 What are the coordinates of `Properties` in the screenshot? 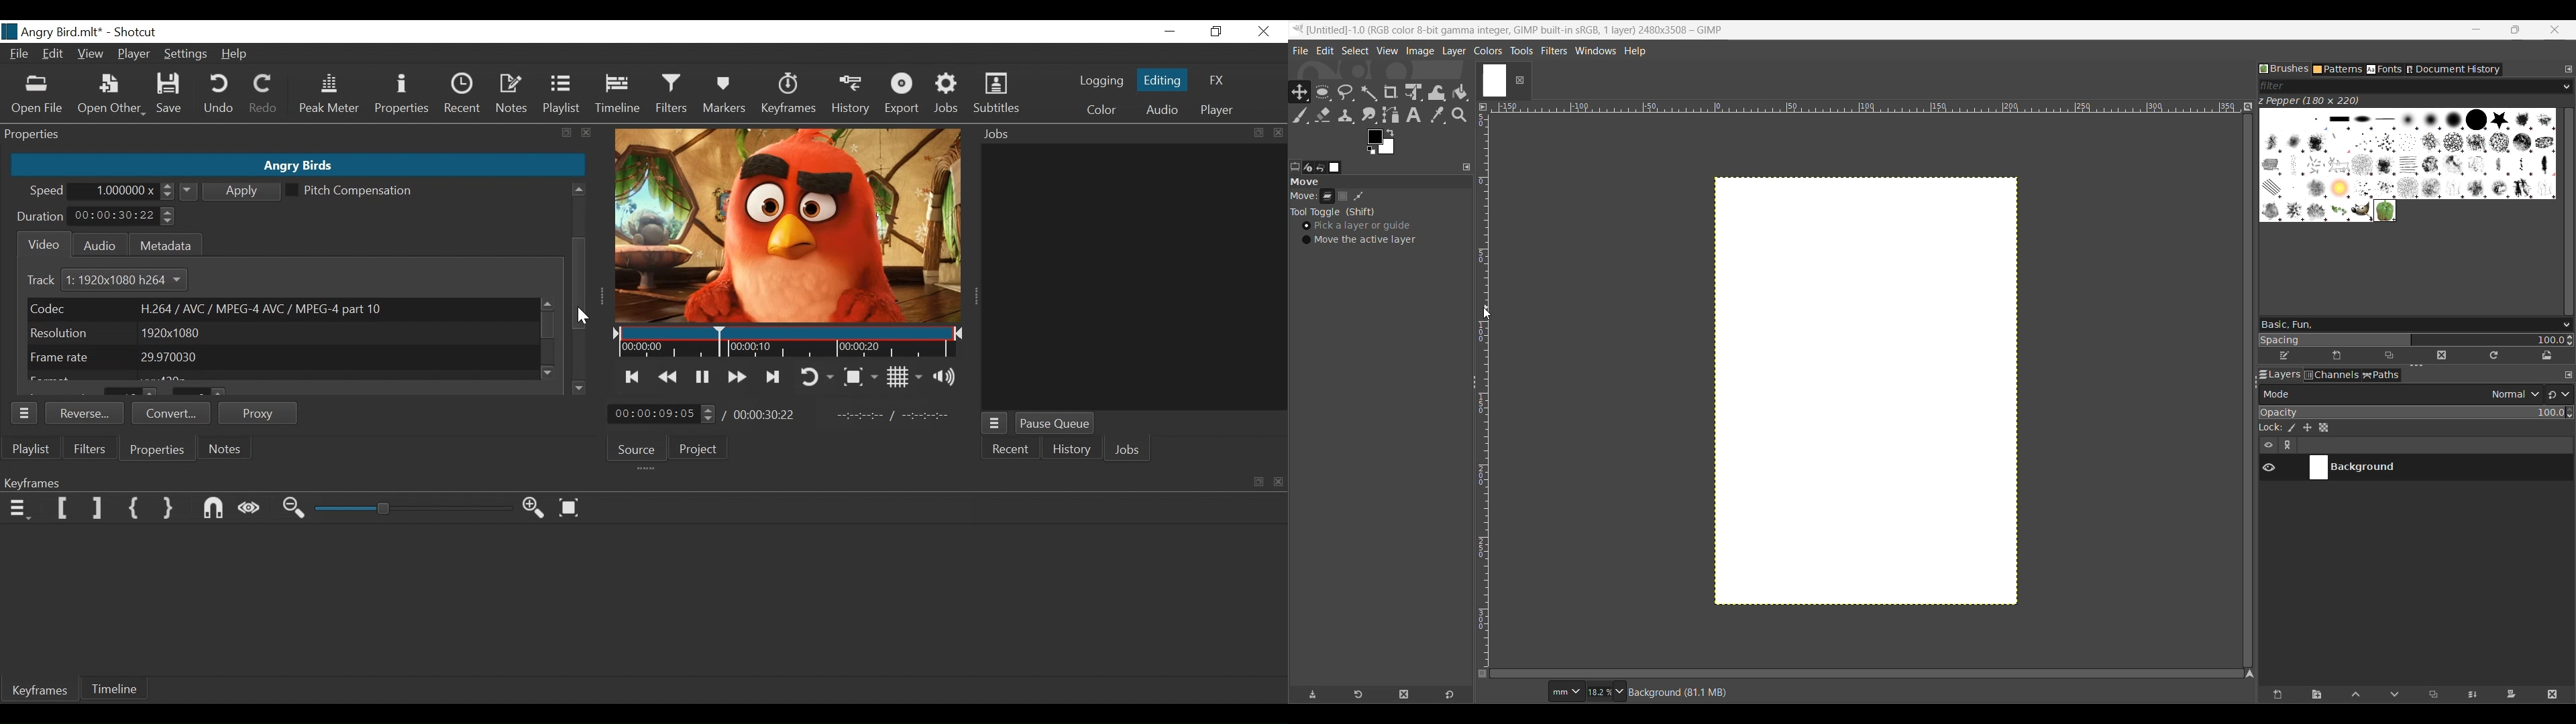 It's located at (400, 96).